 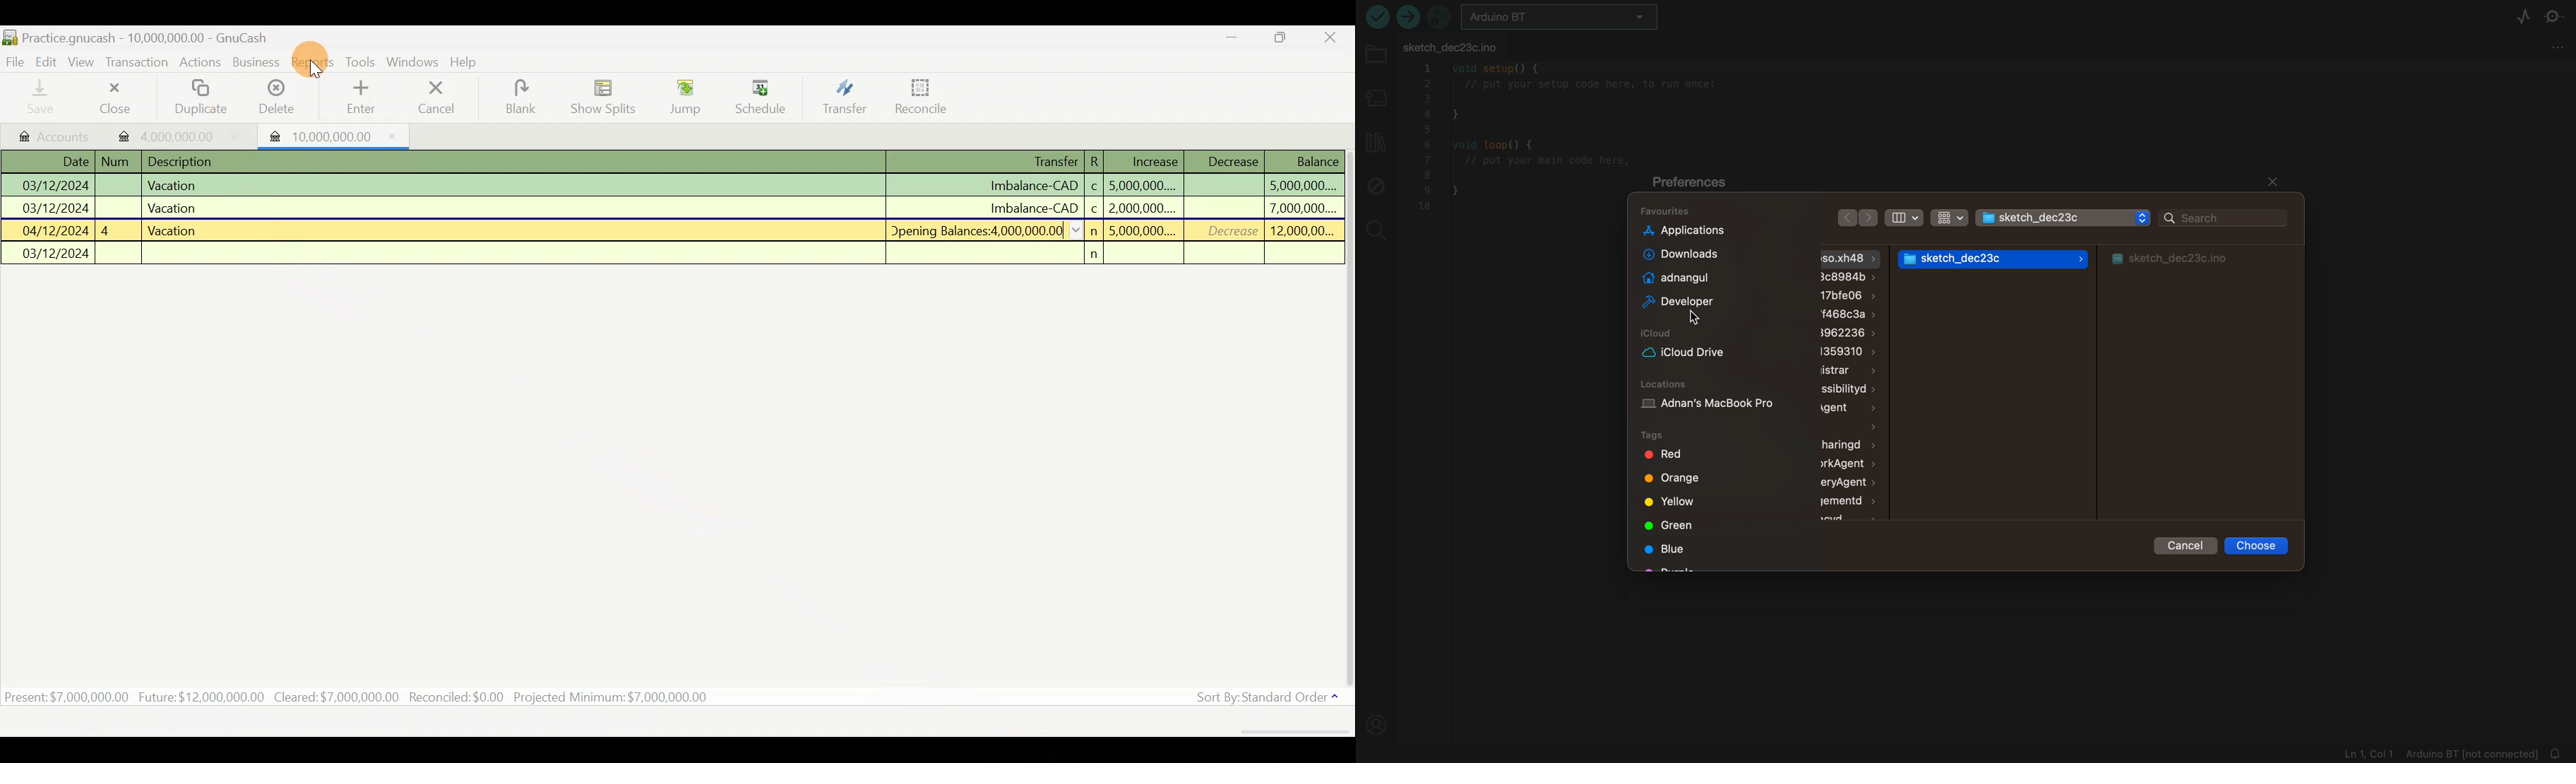 I want to click on Tools, so click(x=363, y=64).